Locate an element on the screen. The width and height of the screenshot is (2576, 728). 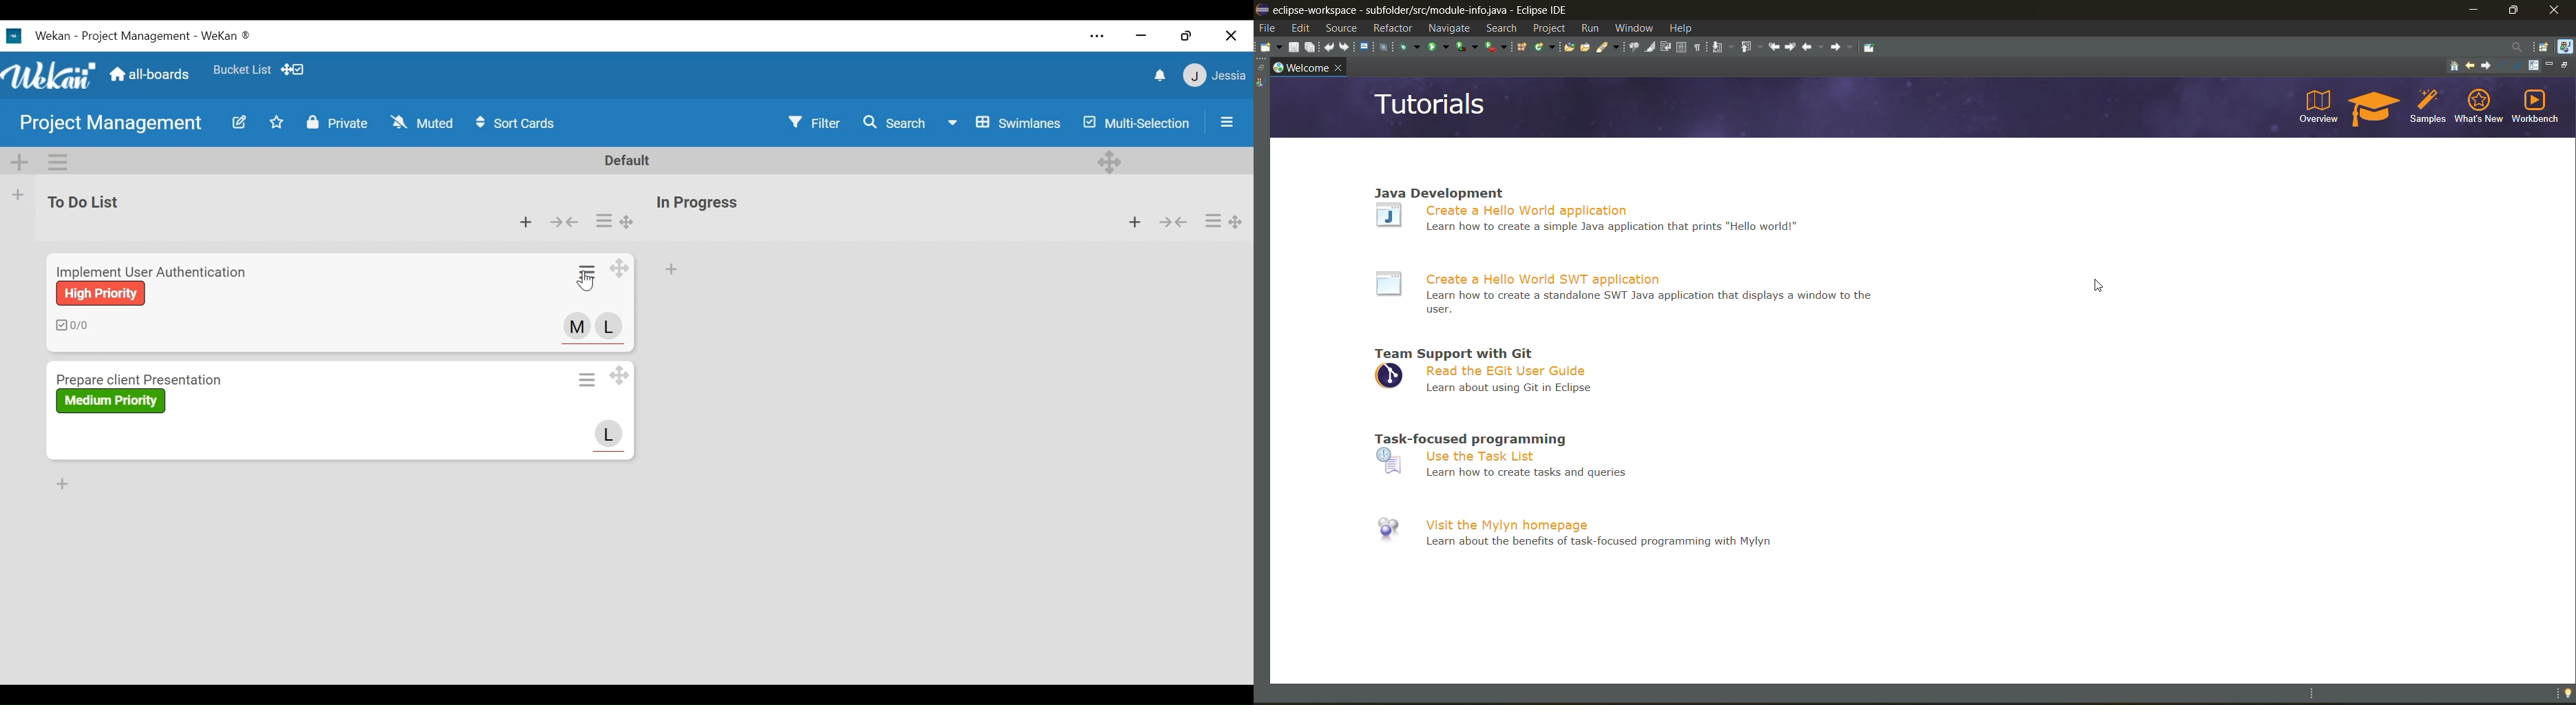
refractor is located at coordinates (1393, 30).